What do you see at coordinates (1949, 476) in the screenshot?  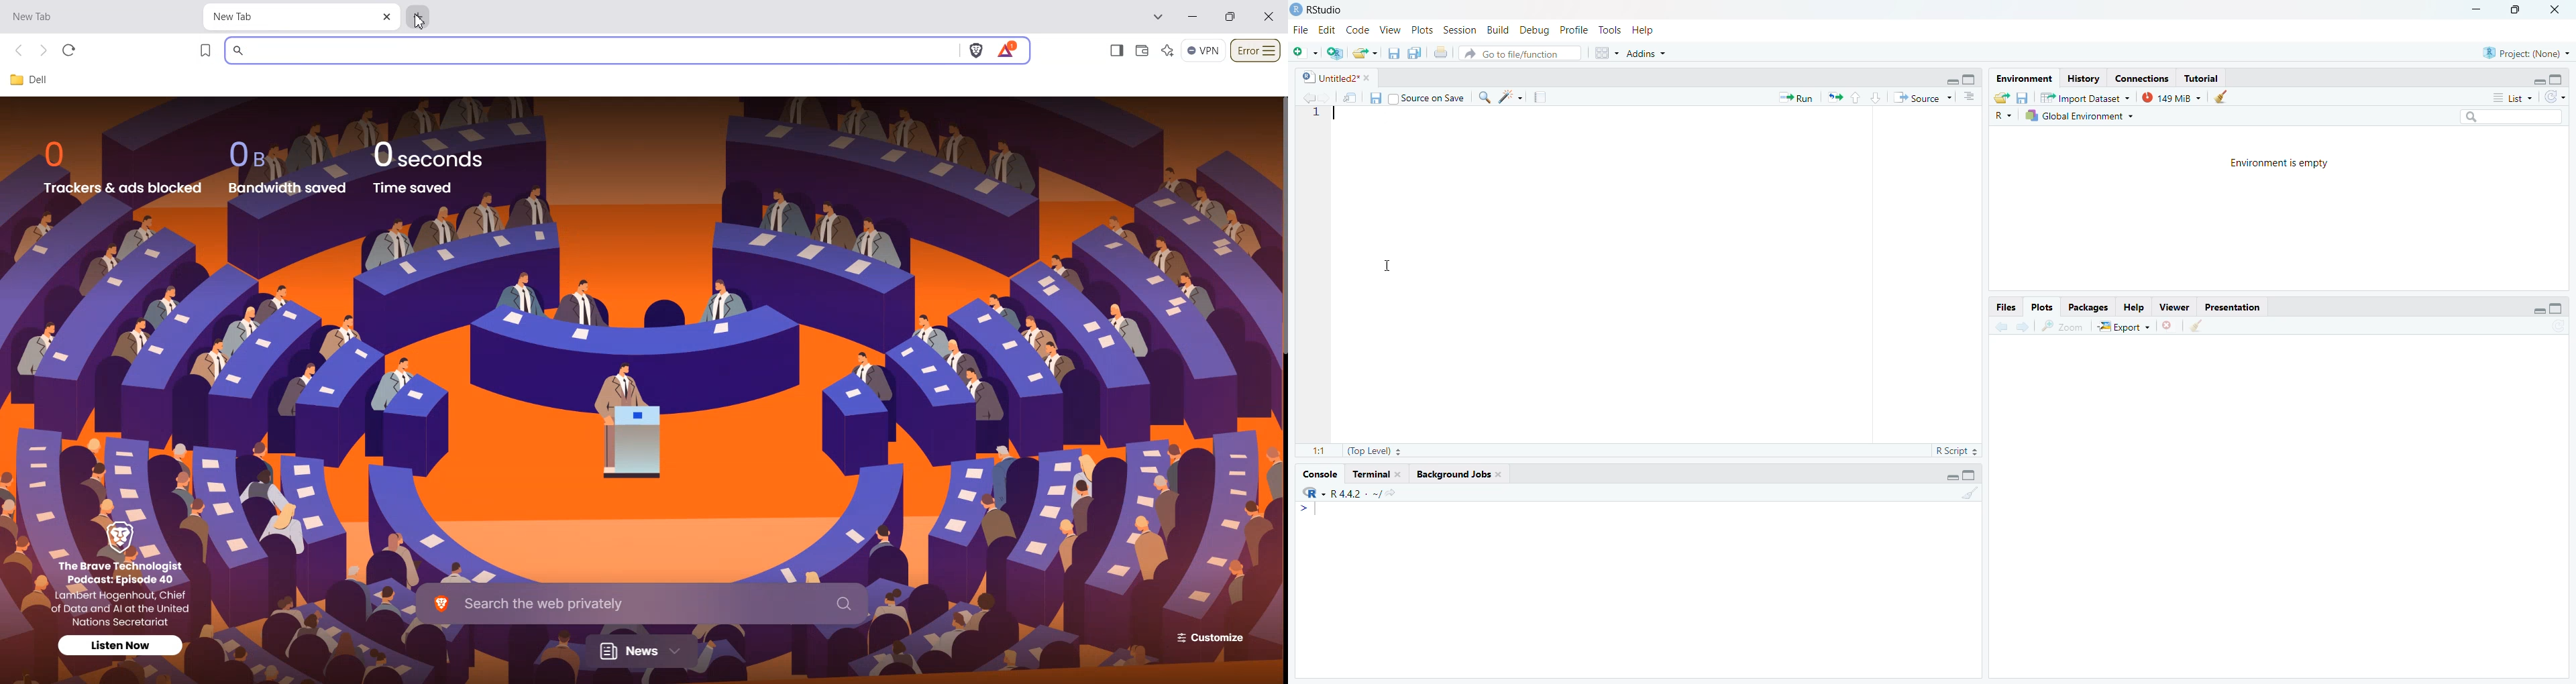 I see `Minimize` at bounding box center [1949, 476].